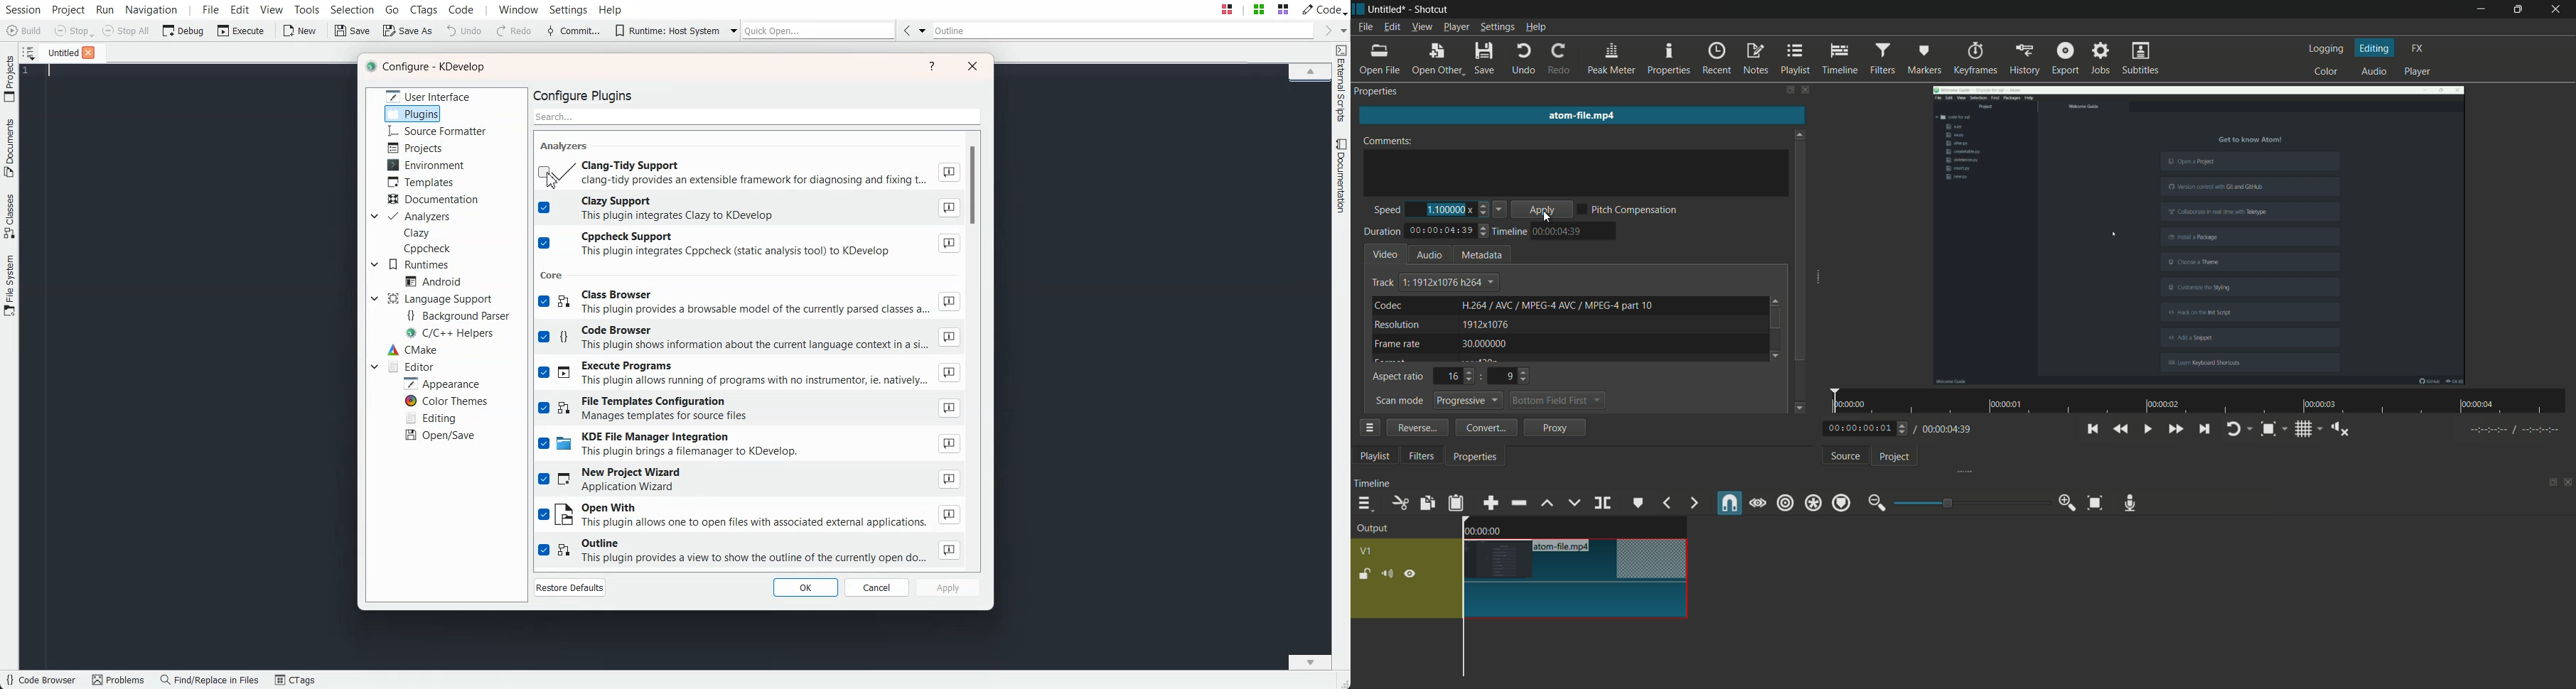 This screenshot has width=2576, height=700. What do you see at coordinates (1847, 456) in the screenshot?
I see `source` at bounding box center [1847, 456].